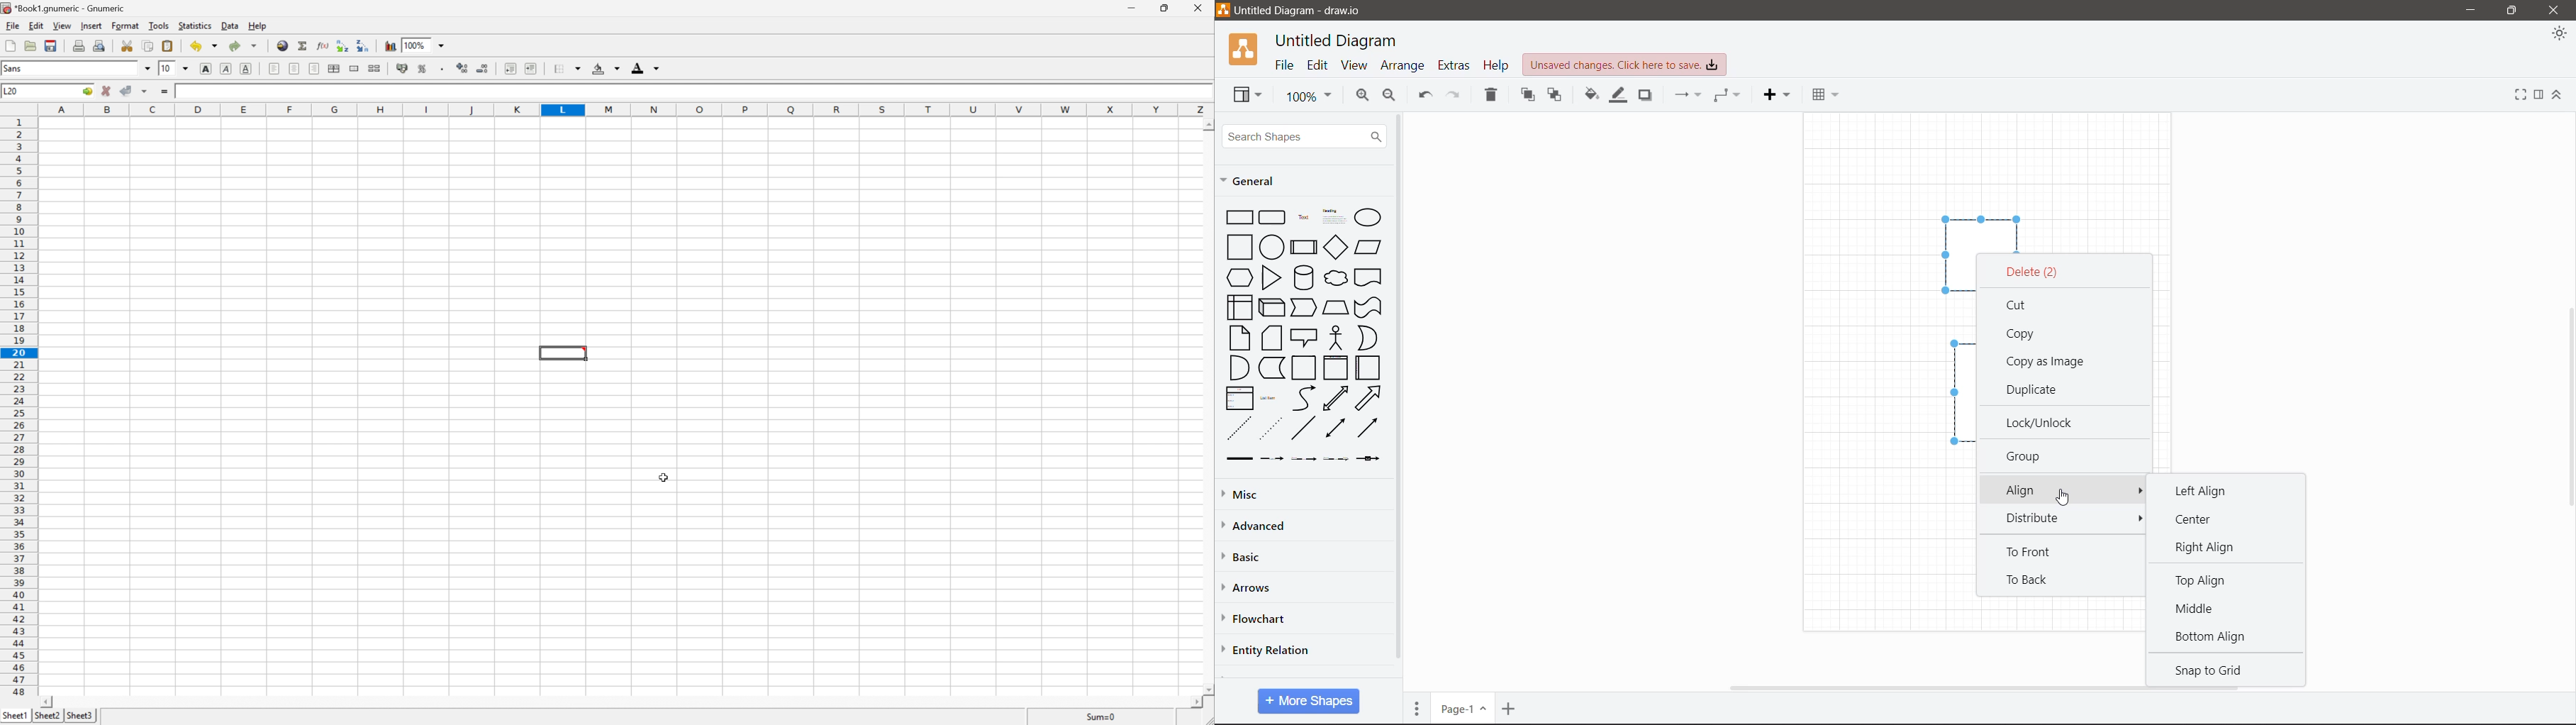 The width and height of the screenshot is (2576, 728). Describe the element at coordinates (1624, 66) in the screenshot. I see `Unsaved Changes. Click here to save` at that location.